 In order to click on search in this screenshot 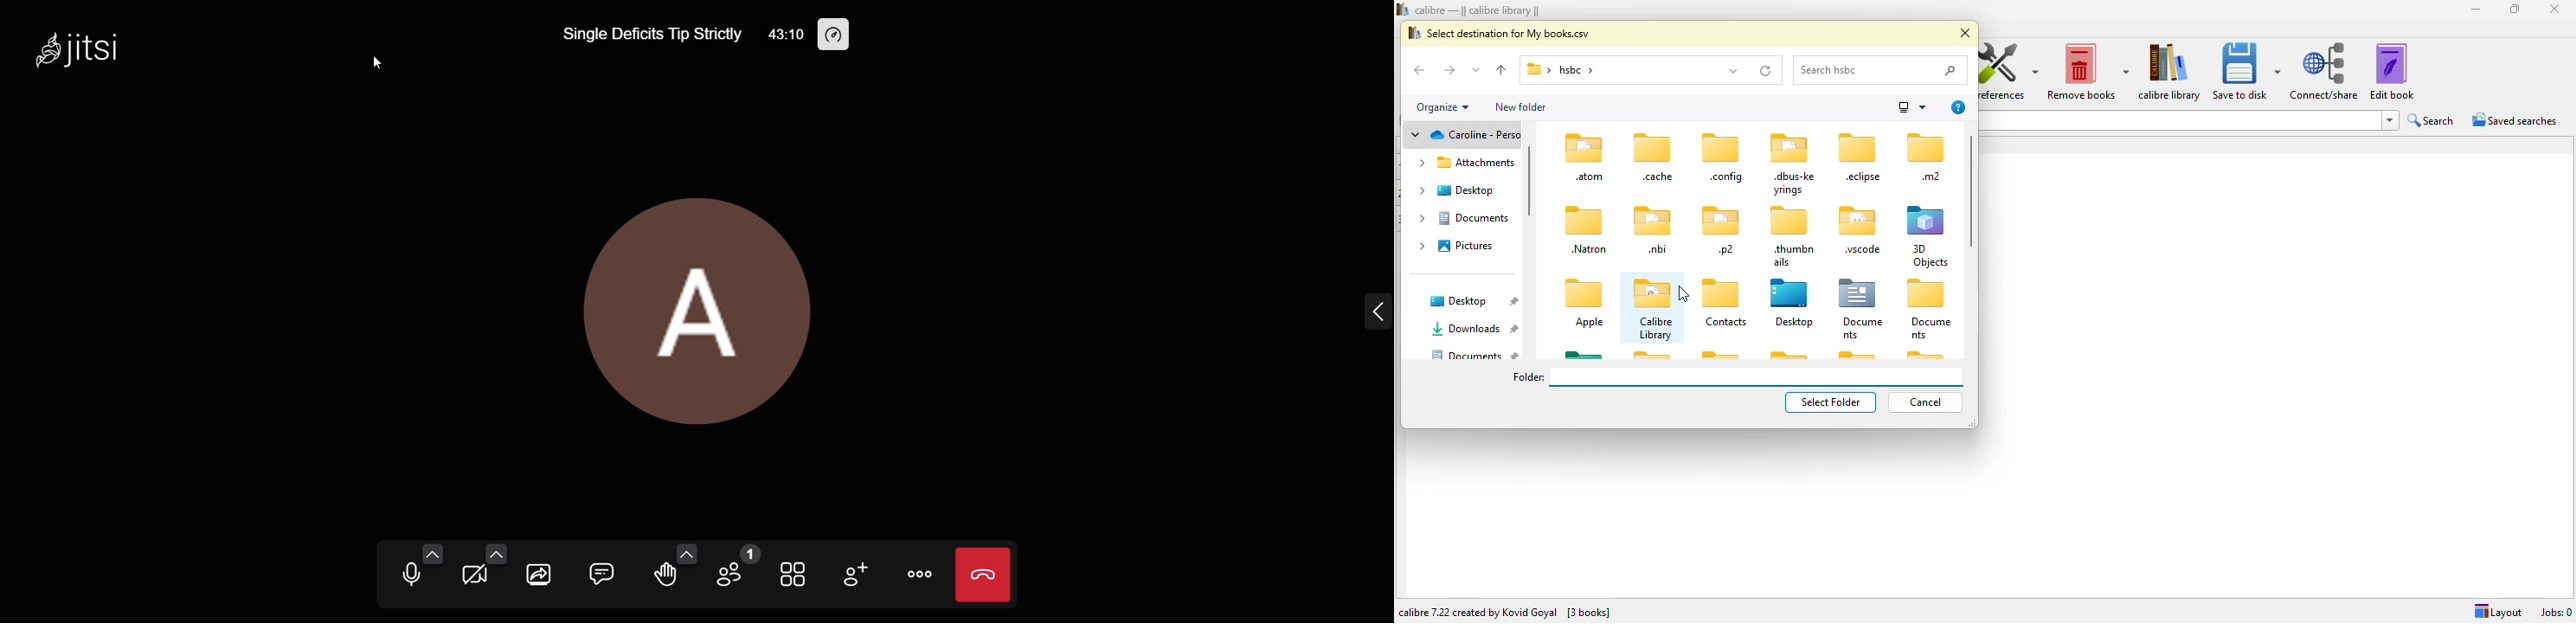, I will do `click(1882, 71)`.